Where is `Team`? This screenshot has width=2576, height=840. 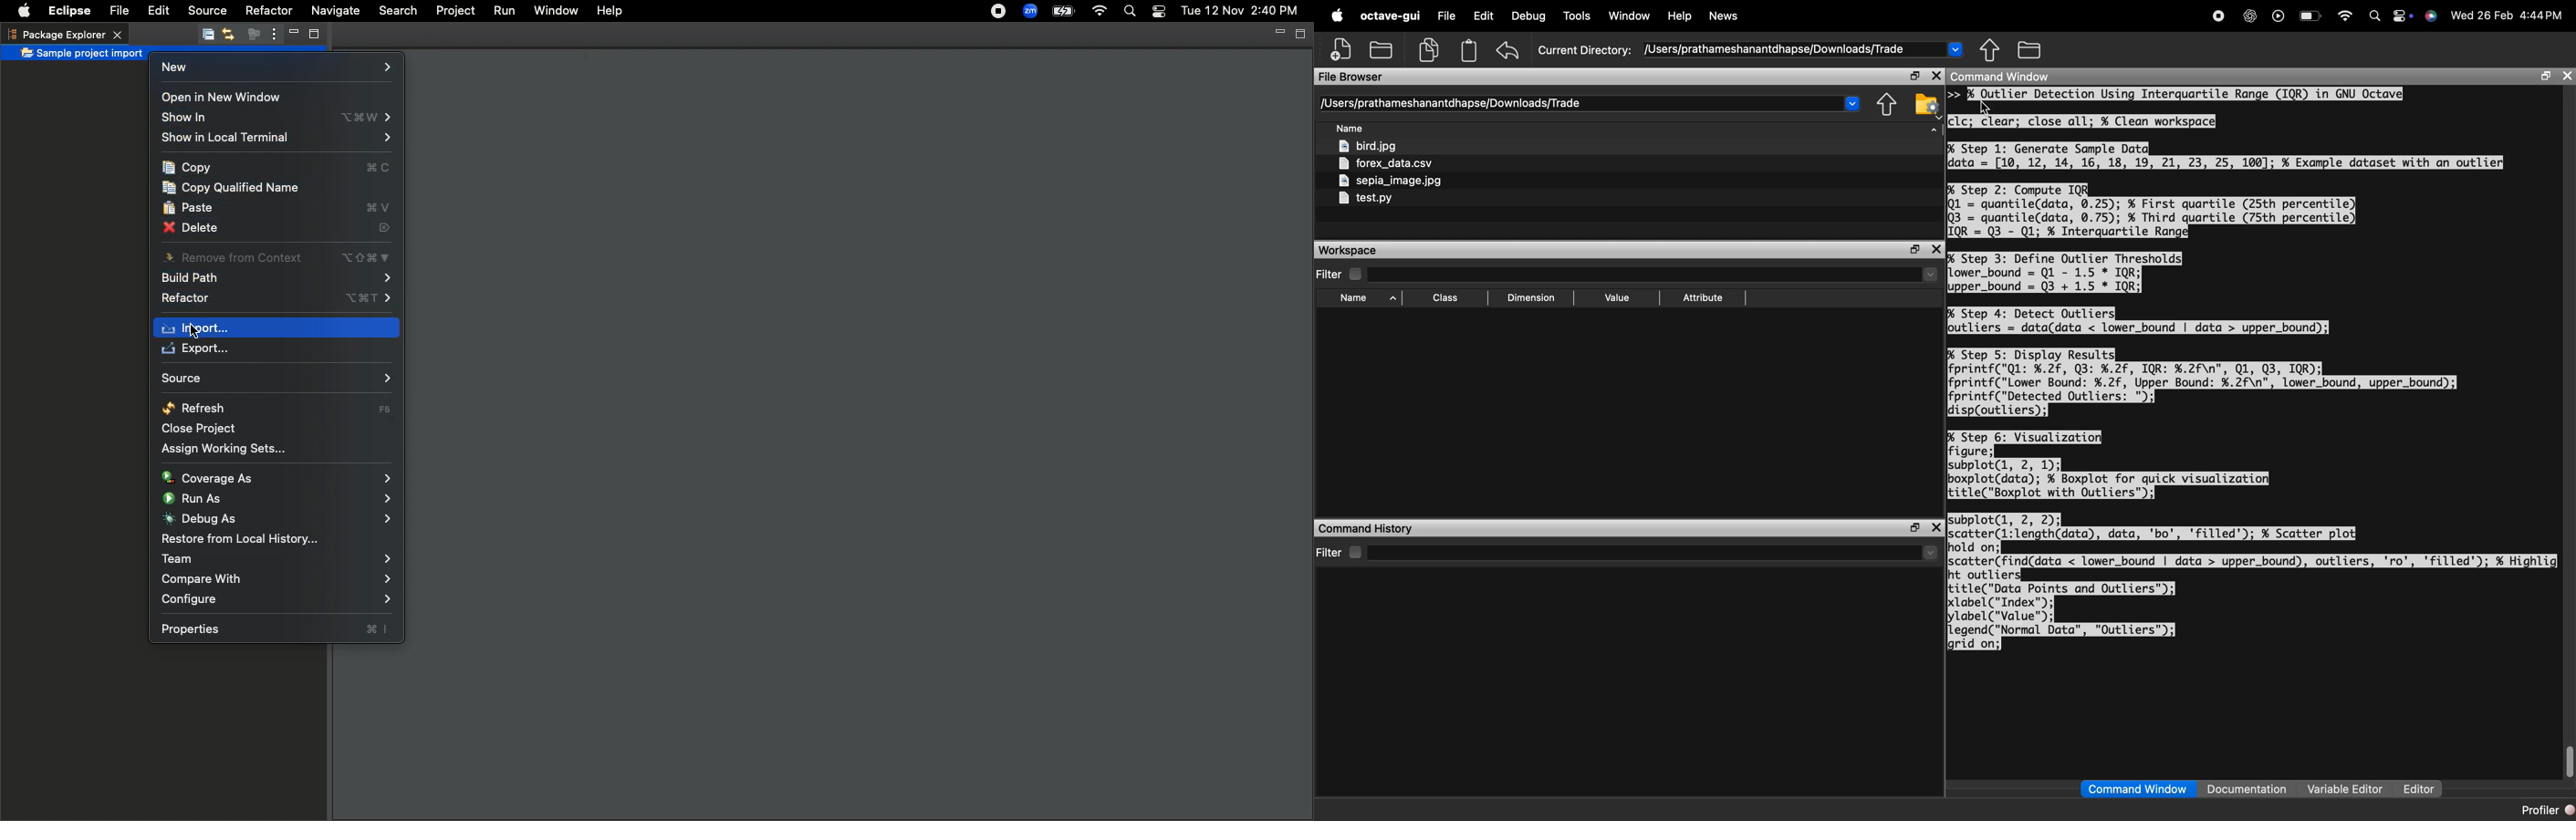 Team is located at coordinates (277, 559).